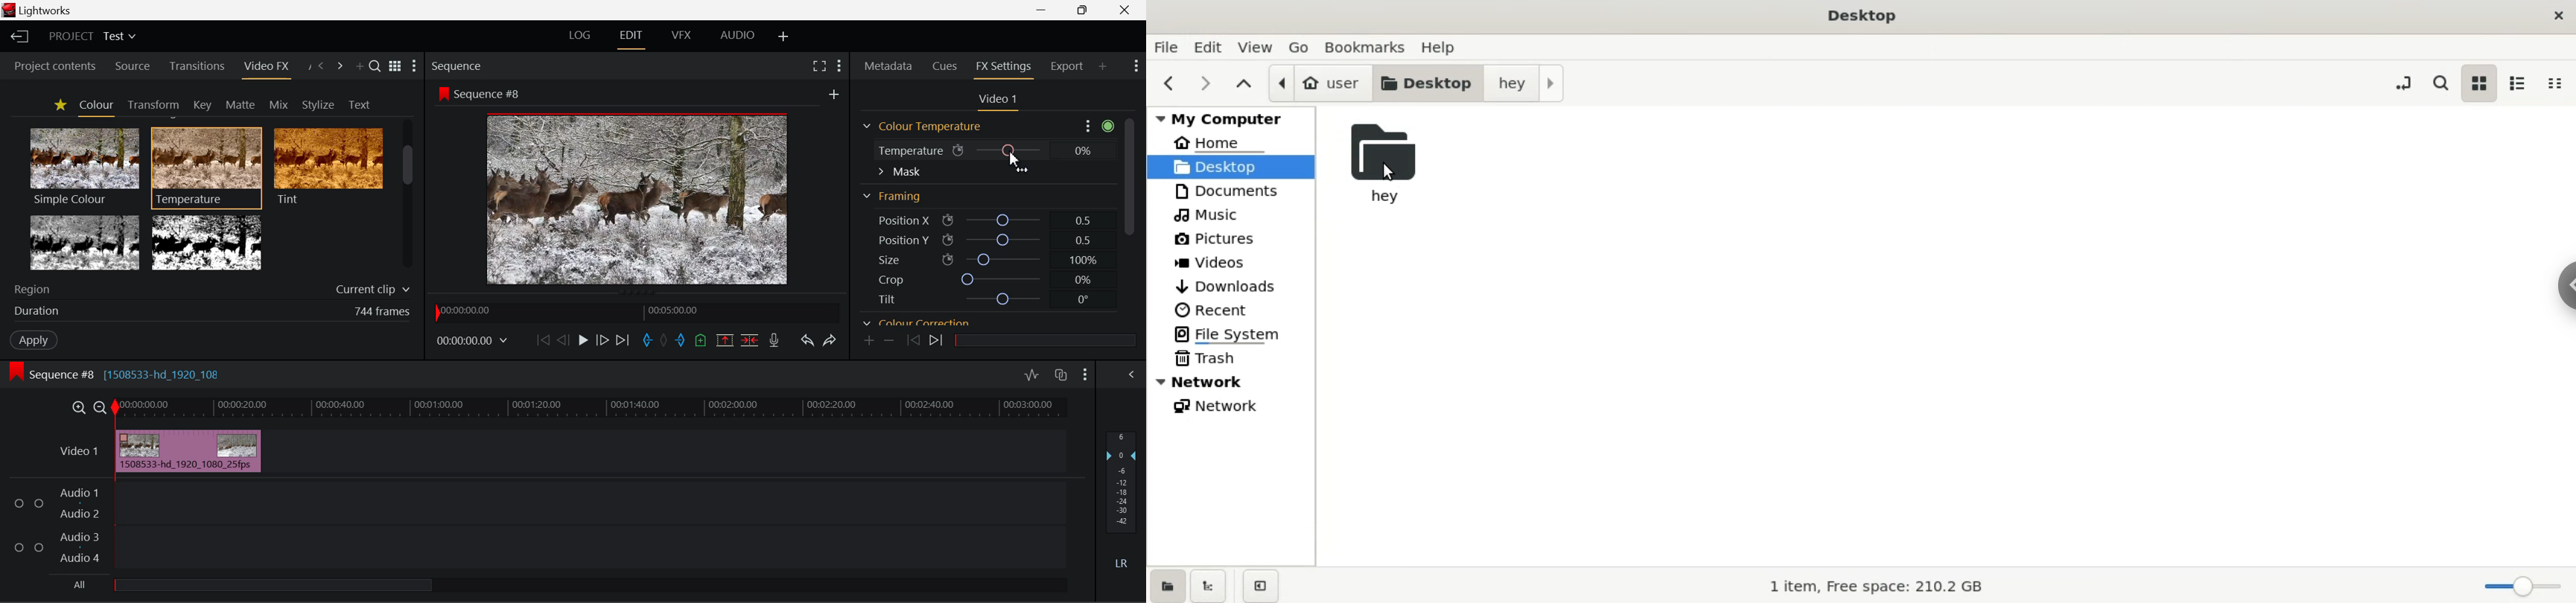 The width and height of the screenshot is (2576, 616). What do you see at coordinates (738, 35) in the screenshot?
I see `AUDIO Layout` at bounding box center [738, 35].